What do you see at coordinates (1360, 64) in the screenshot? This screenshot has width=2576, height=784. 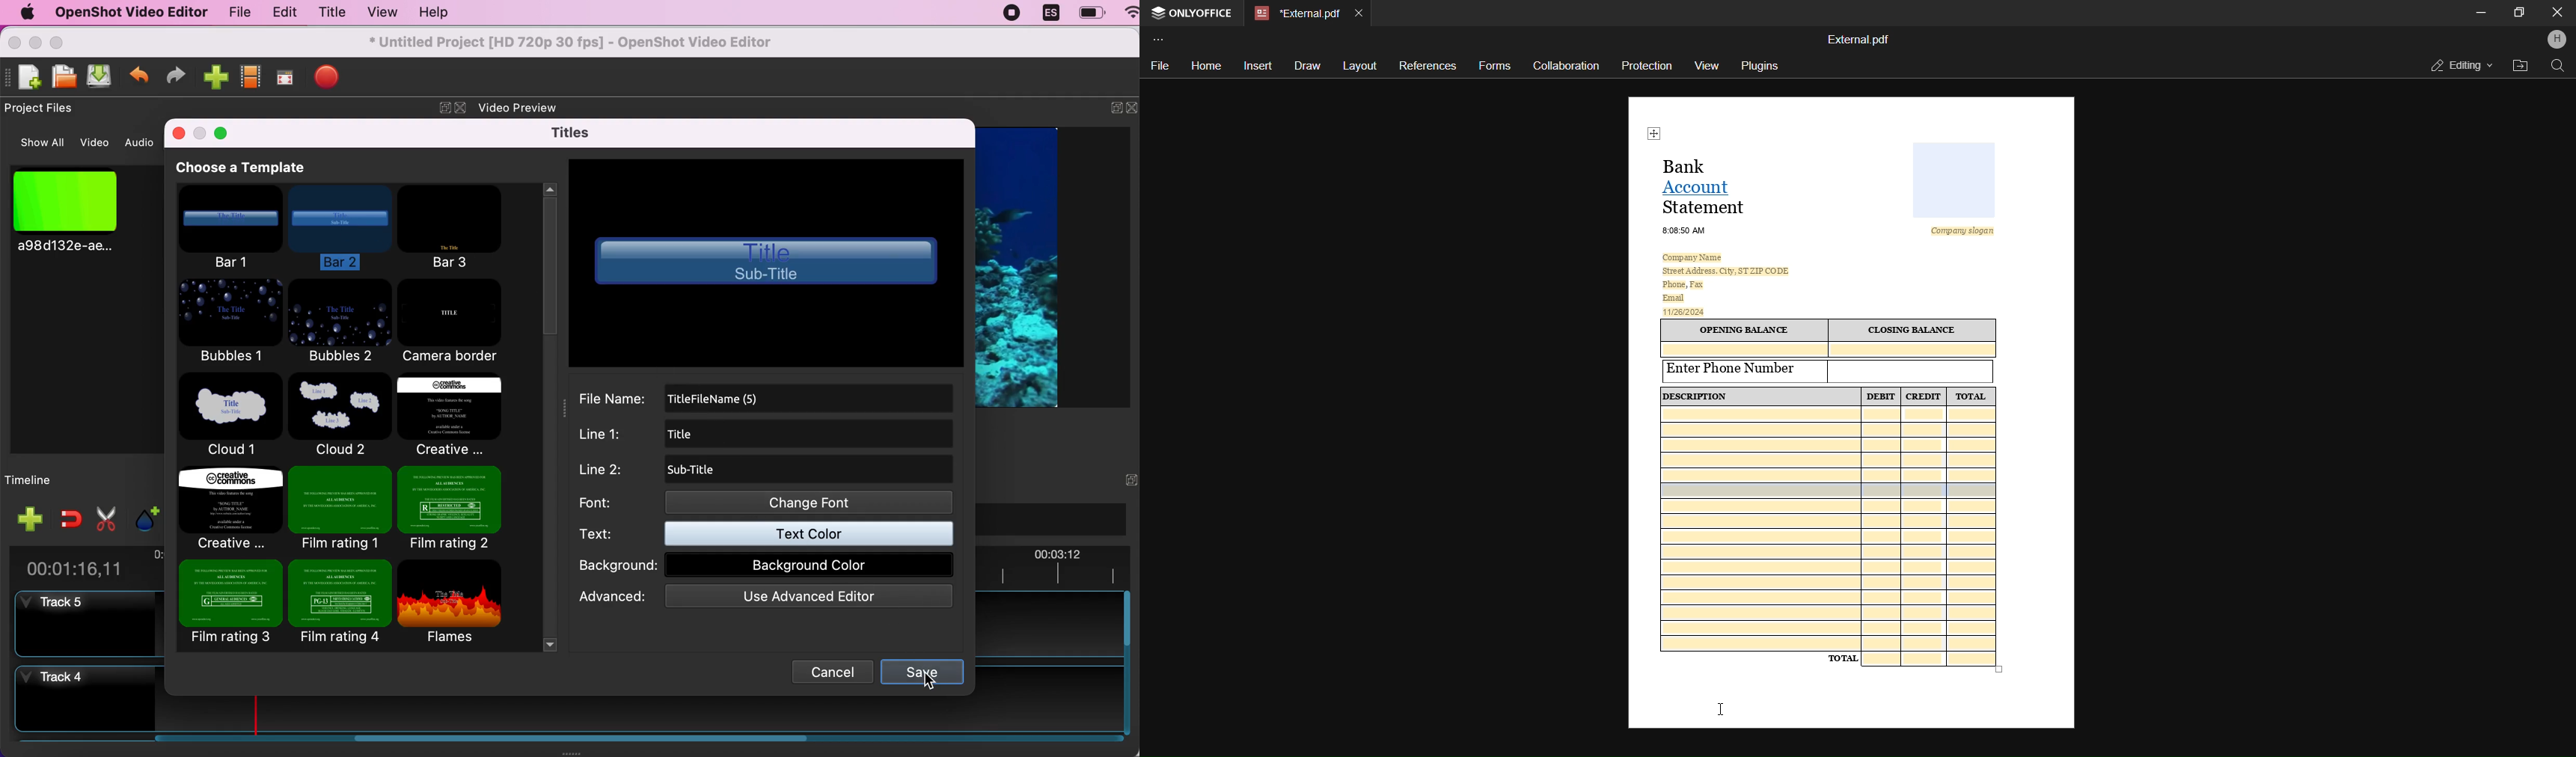 I see `layout` at bounding box center [1360, 64].